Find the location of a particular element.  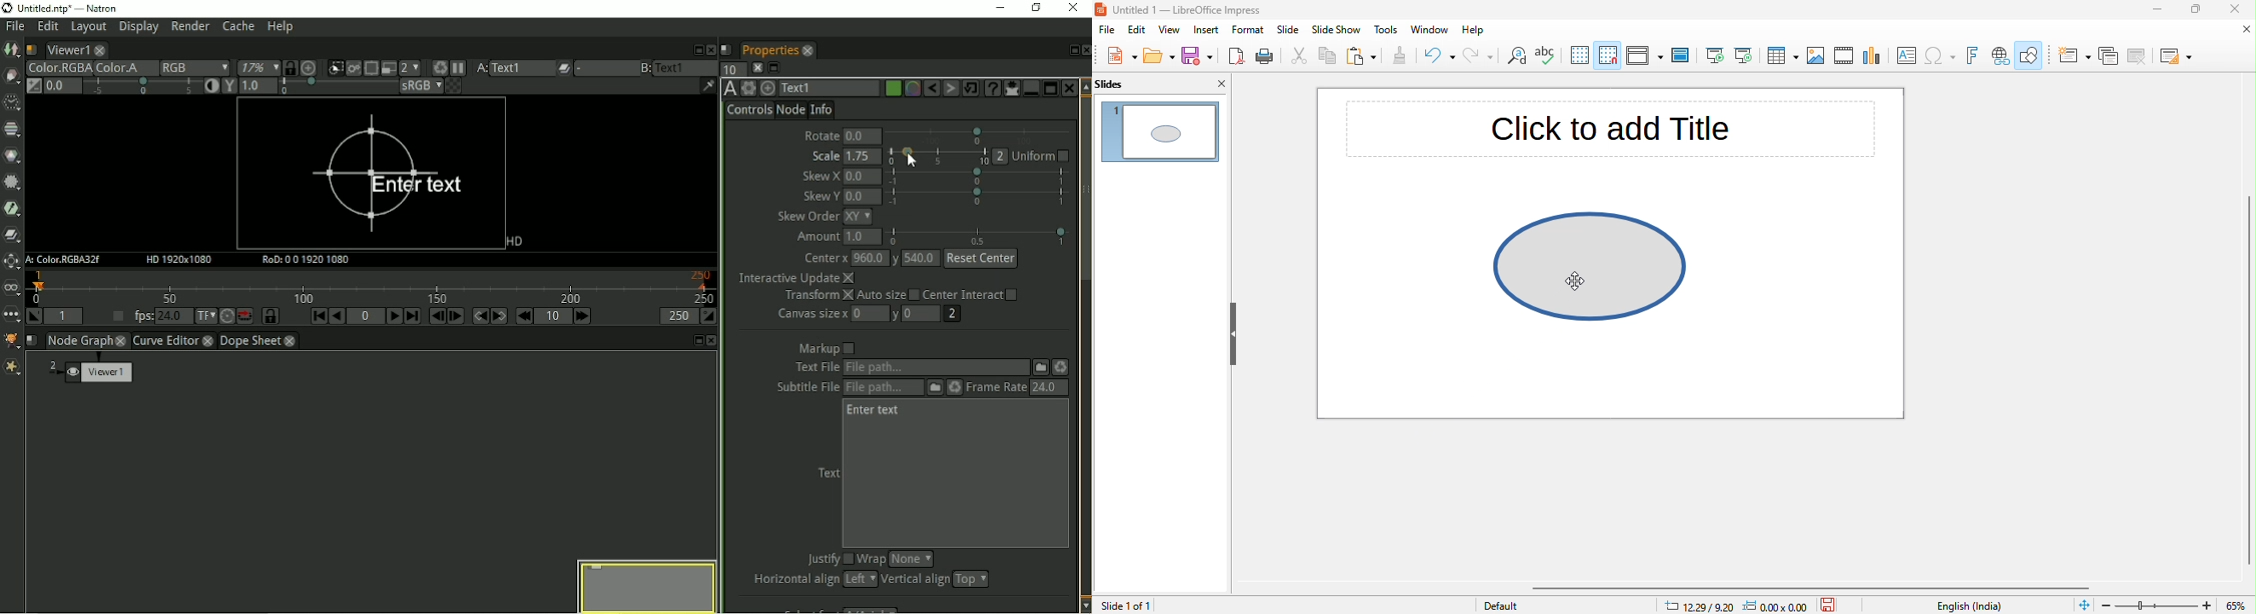

0.00 x 0.00 is located at coordinates (1776, 605).